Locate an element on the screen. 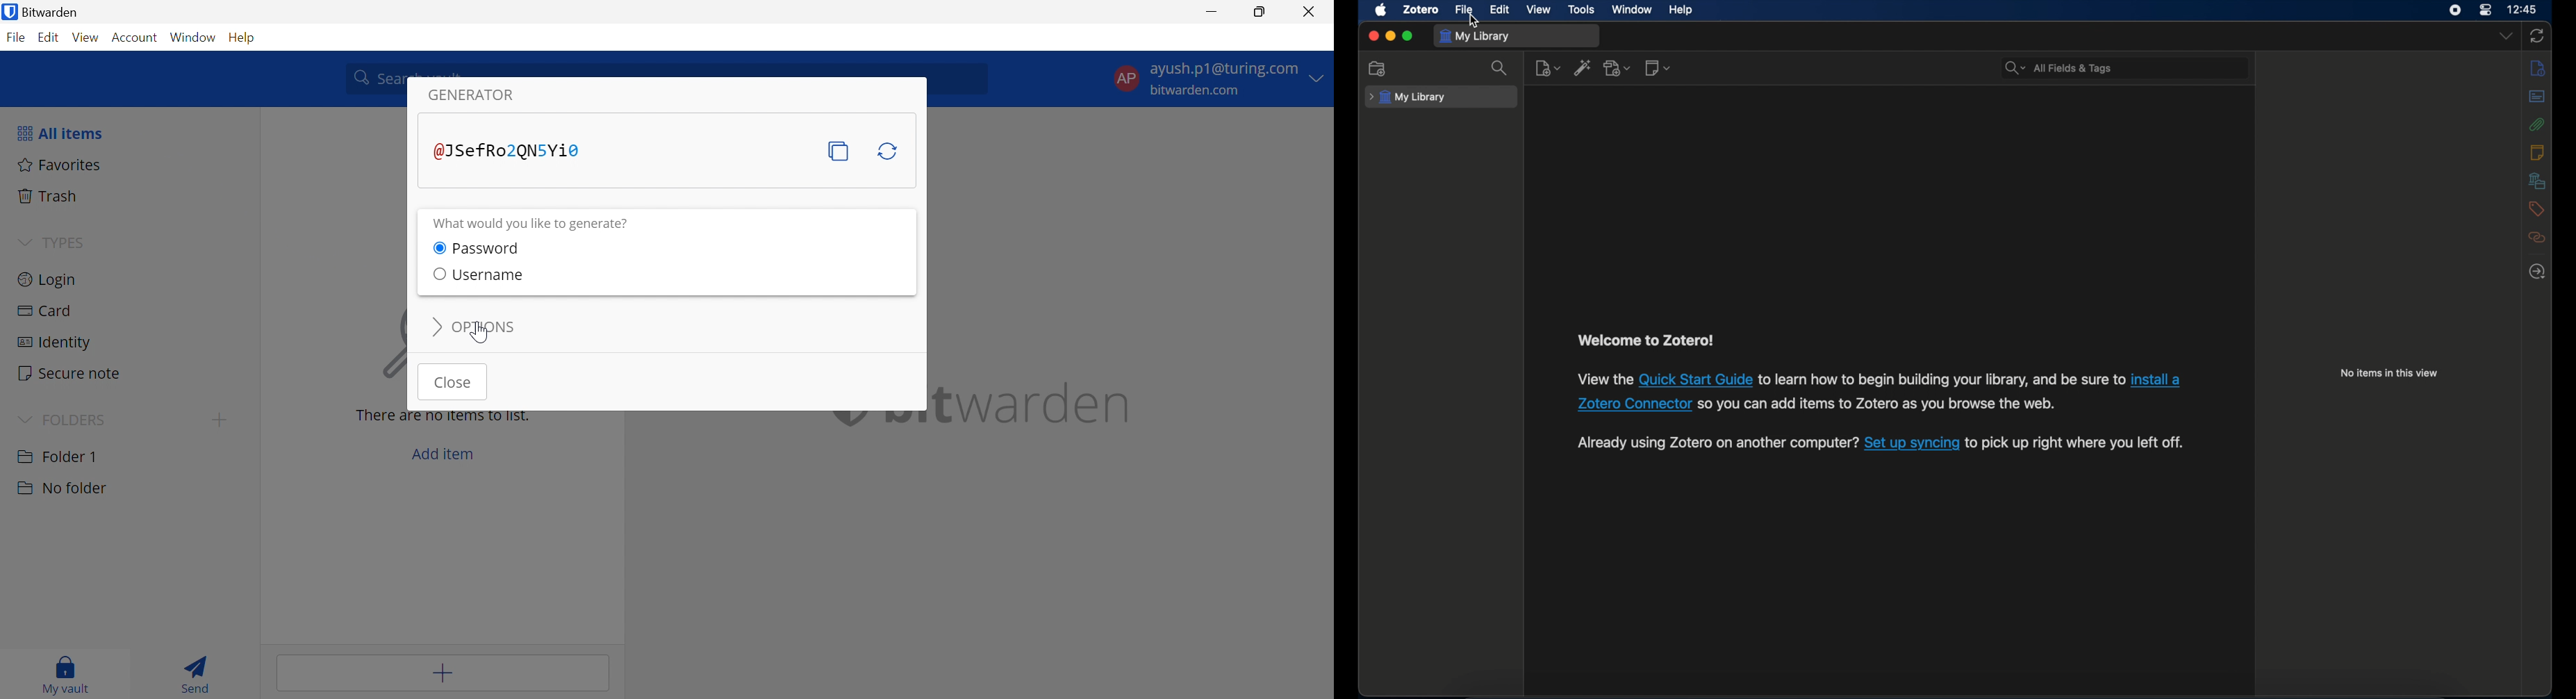  Password is located at coordinates (491, 249).